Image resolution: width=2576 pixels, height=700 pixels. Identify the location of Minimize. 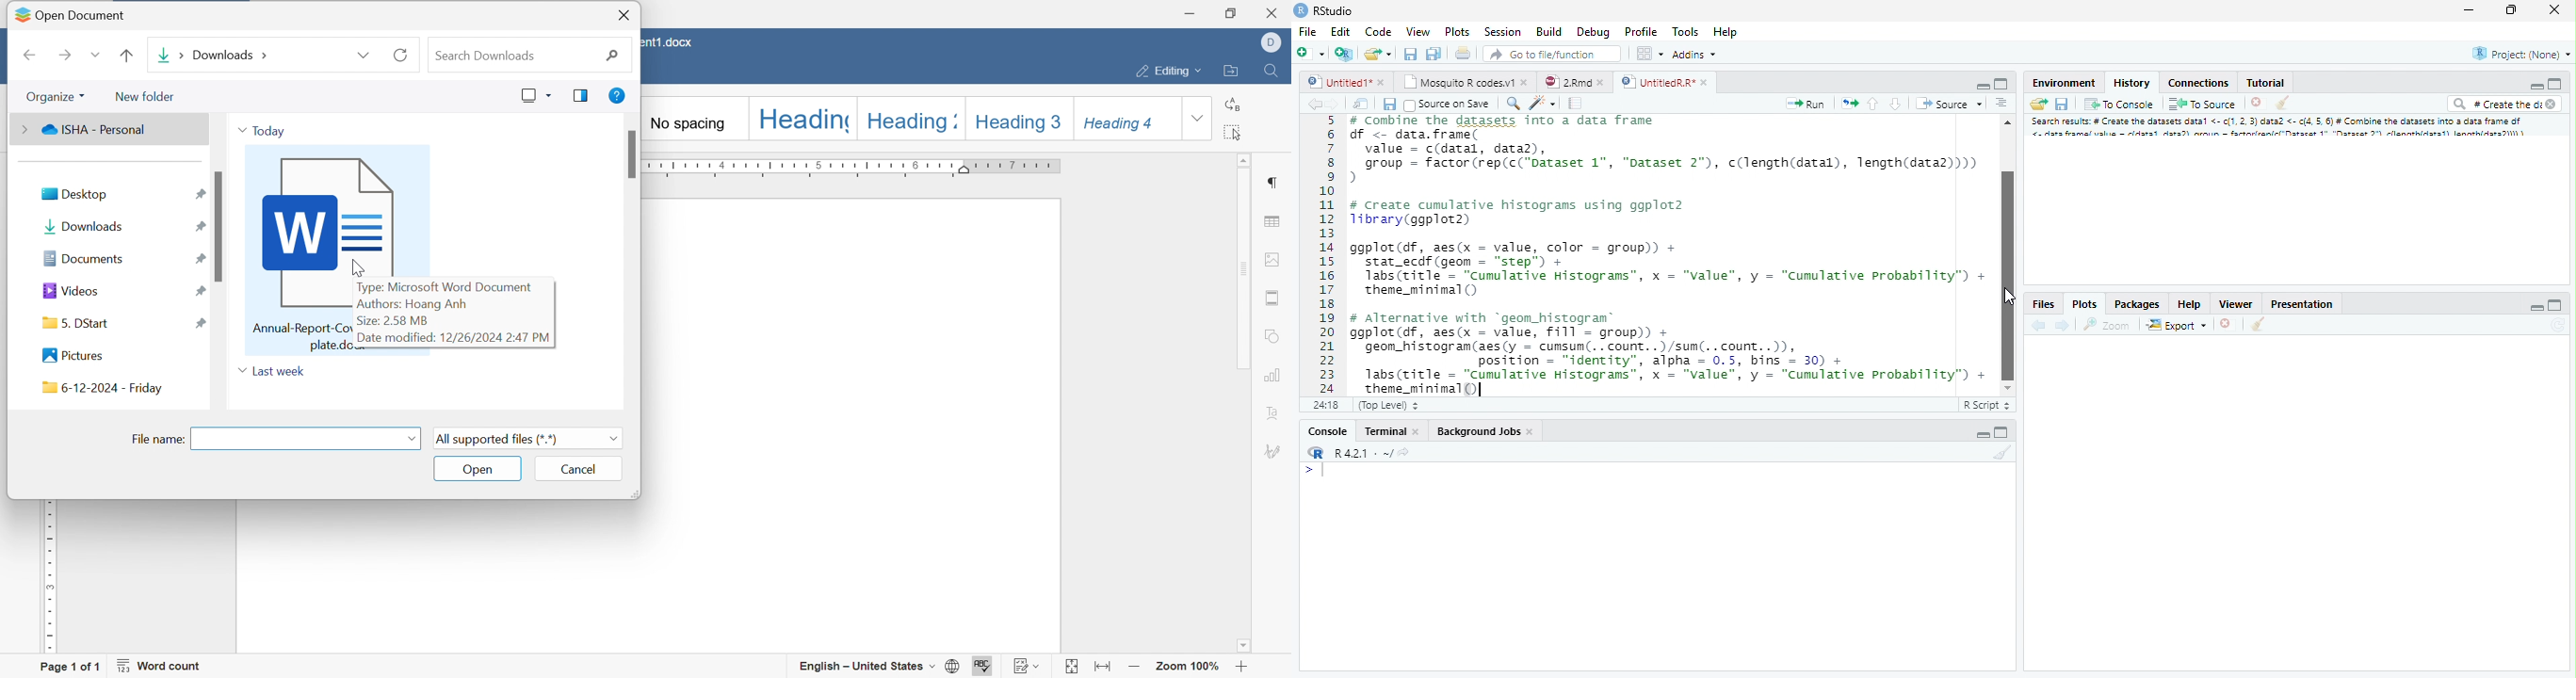
(2535, 87).